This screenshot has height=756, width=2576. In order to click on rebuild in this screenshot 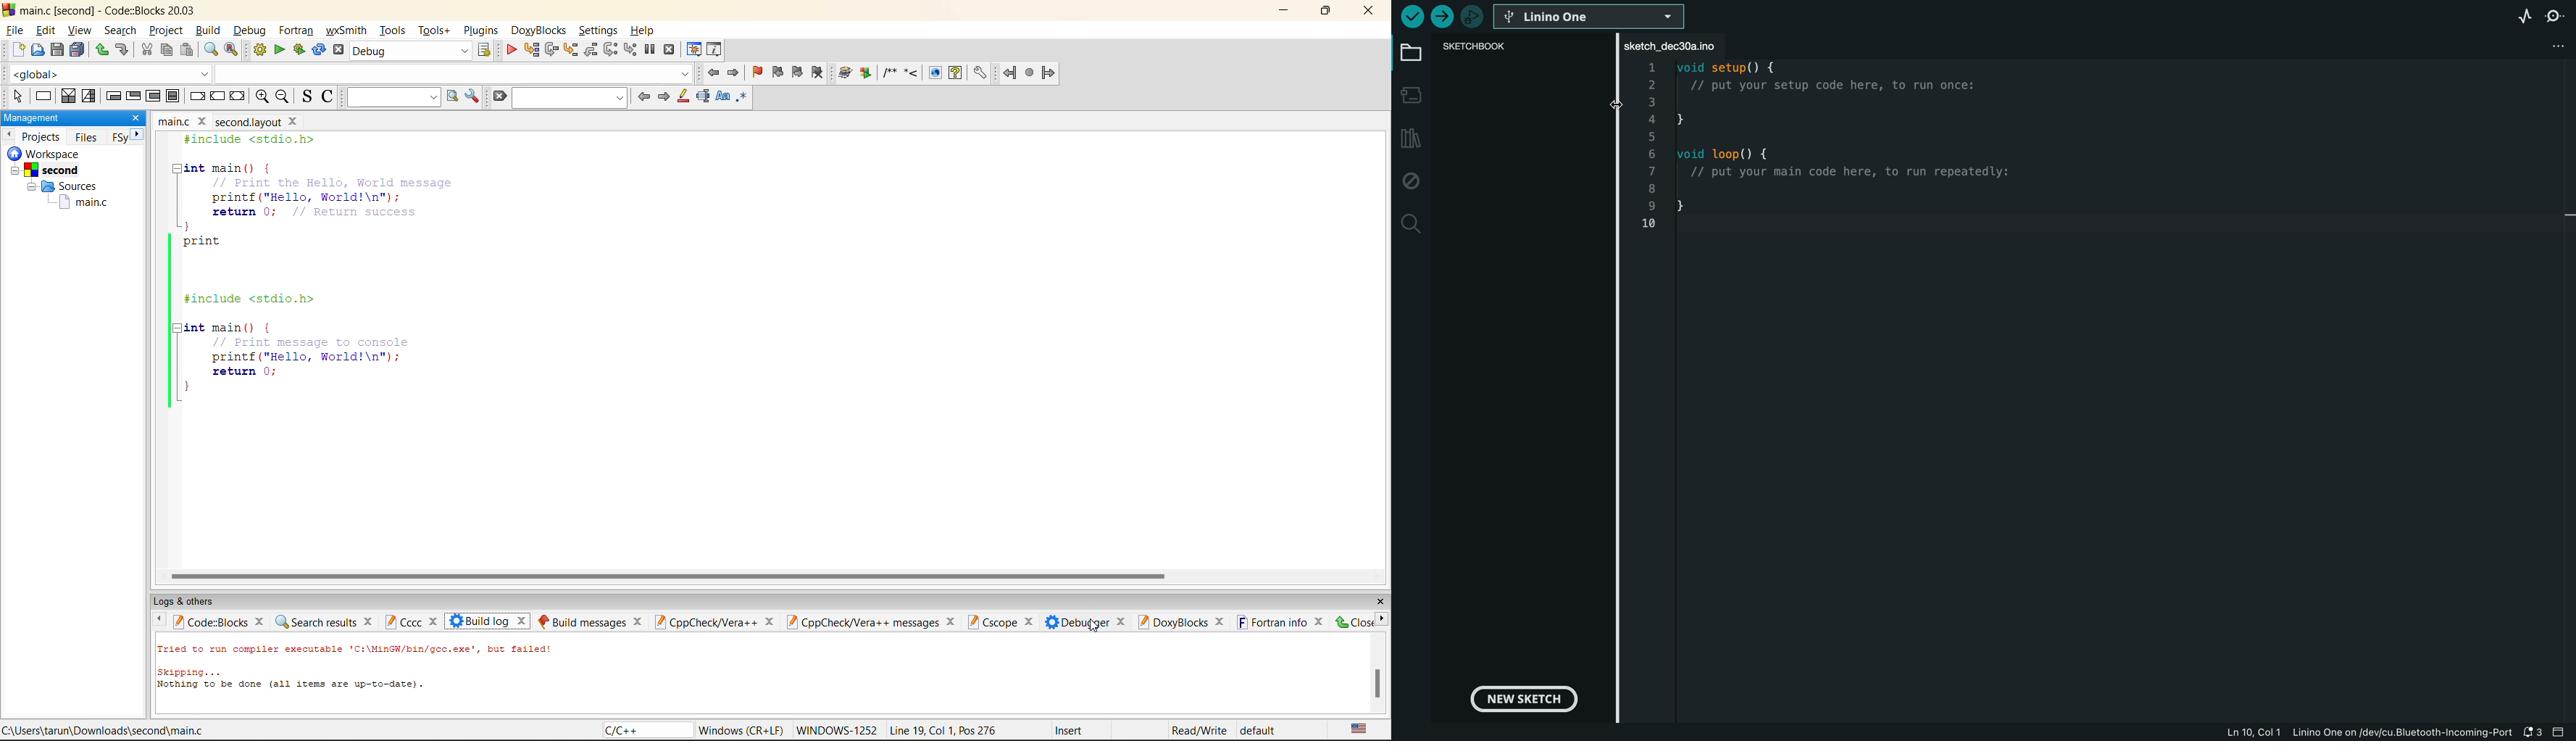, I will do `click(320, 48)`.